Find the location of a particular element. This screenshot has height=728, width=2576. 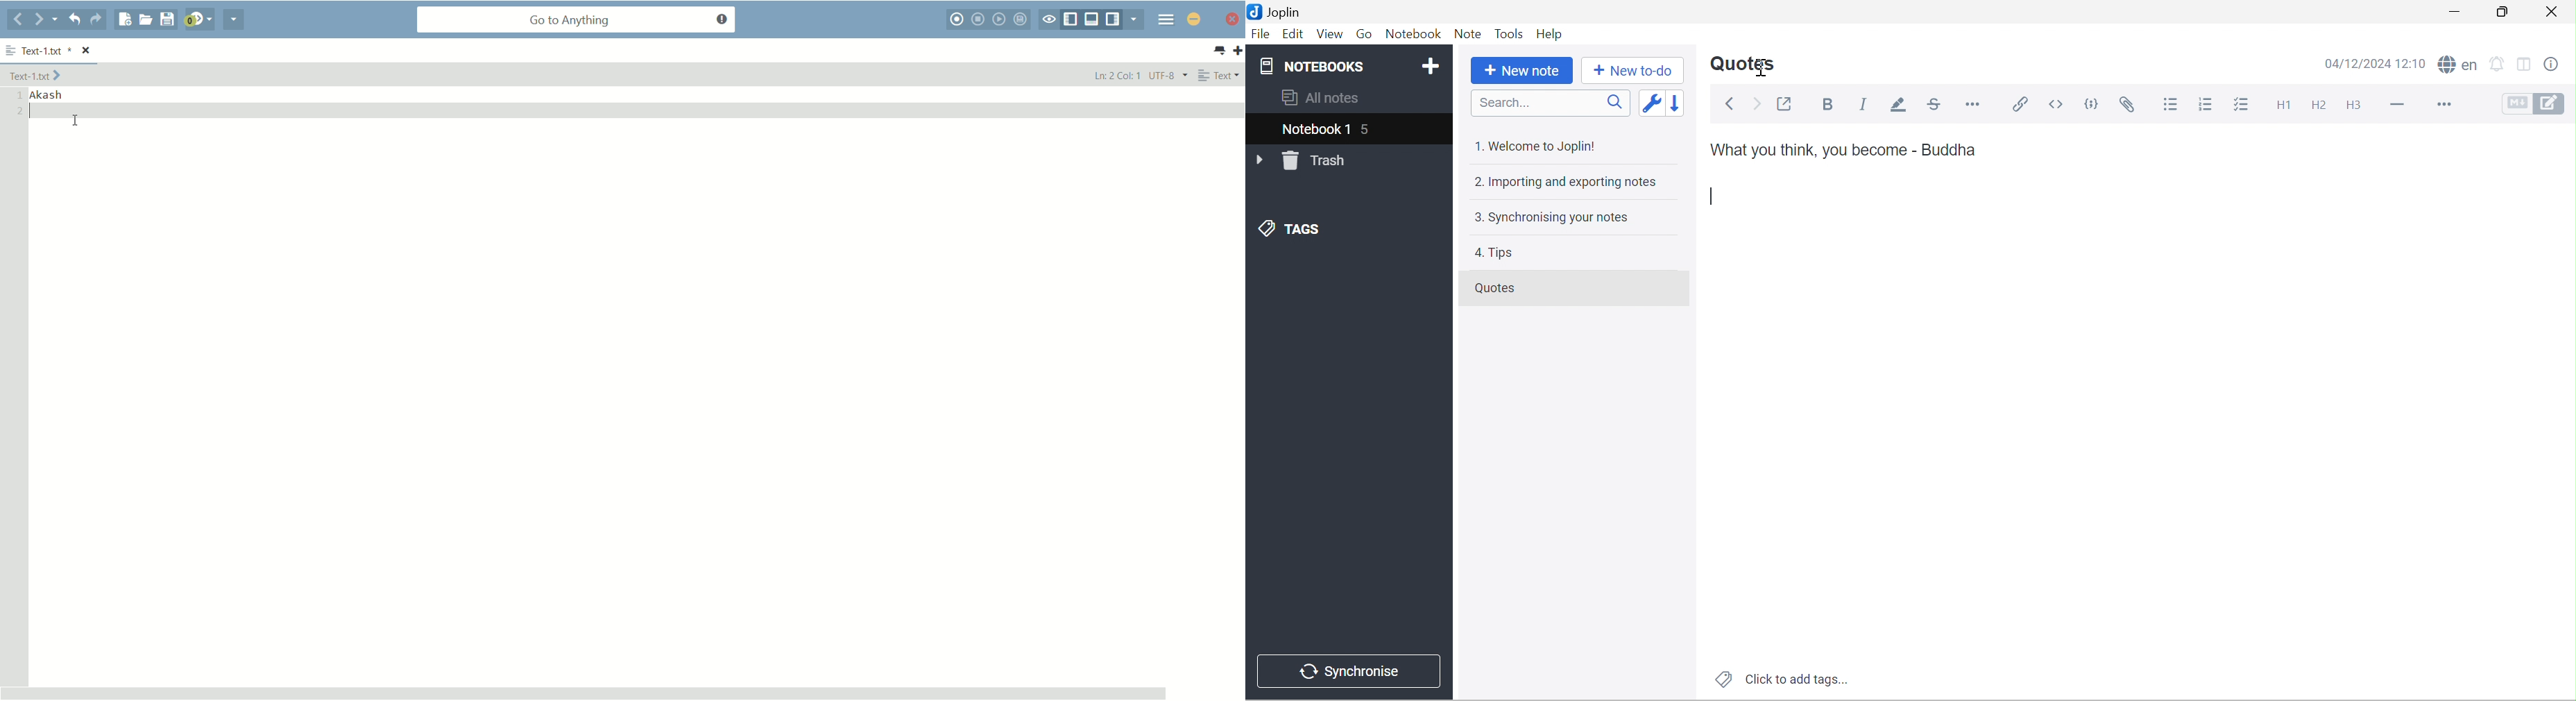

04/12/2024 12:10 is located at coordinates (2375, 63).